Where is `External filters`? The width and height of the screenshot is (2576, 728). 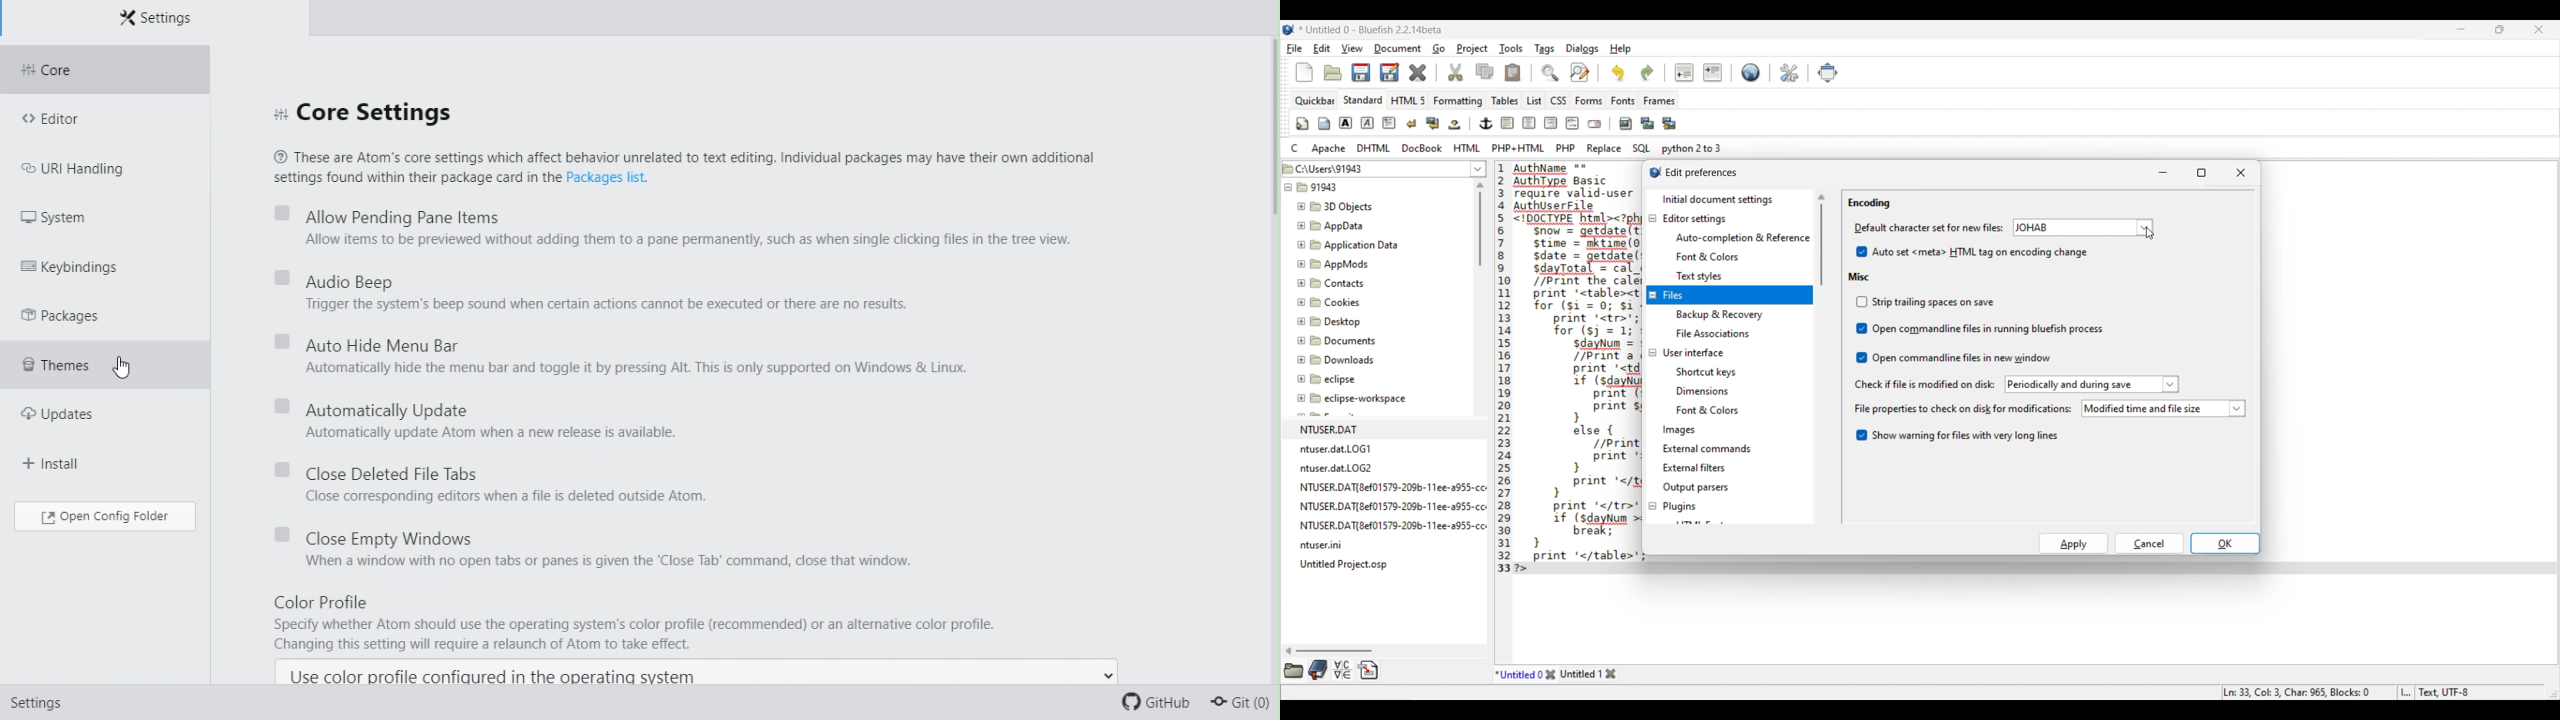
External filters is located at coordinates (1697, 467).